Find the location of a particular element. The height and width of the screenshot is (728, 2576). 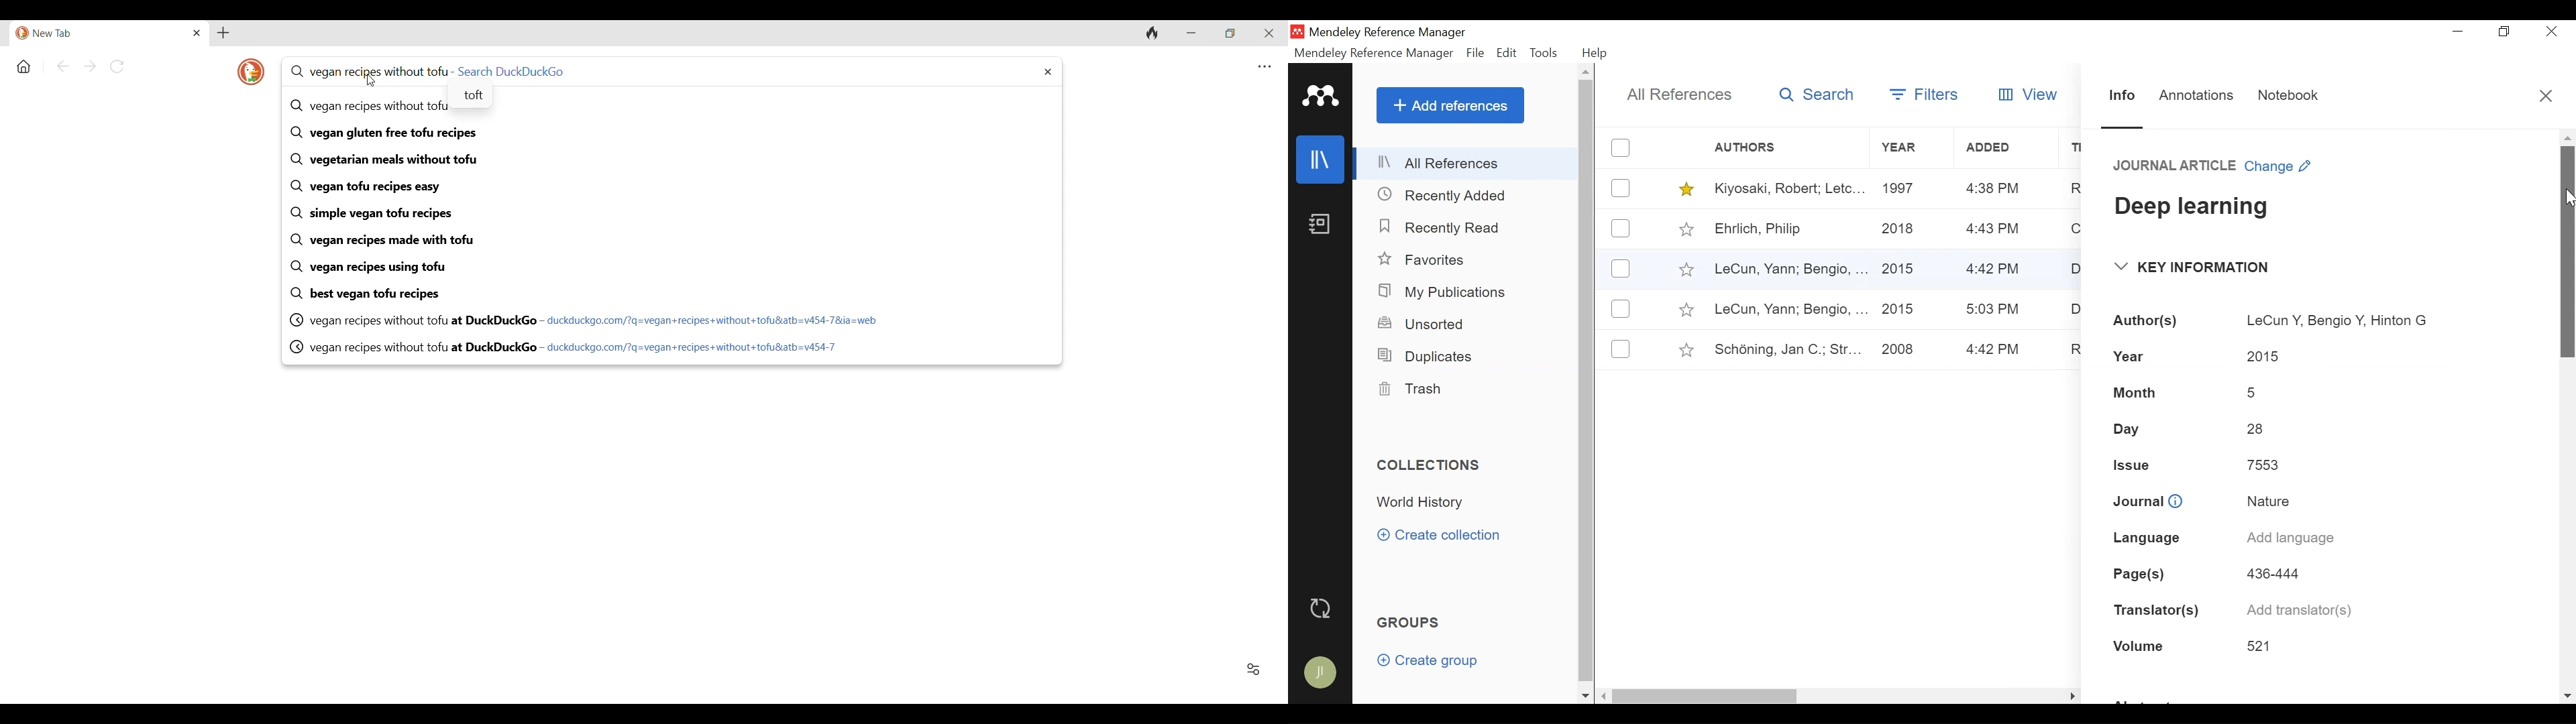

vegan recipes without tofu at DuckDuckGo - duckduckgo.com/?q=vegan+recipes+without+tofulatb=v454-78&ia=web is located at coordinates (672, 320).